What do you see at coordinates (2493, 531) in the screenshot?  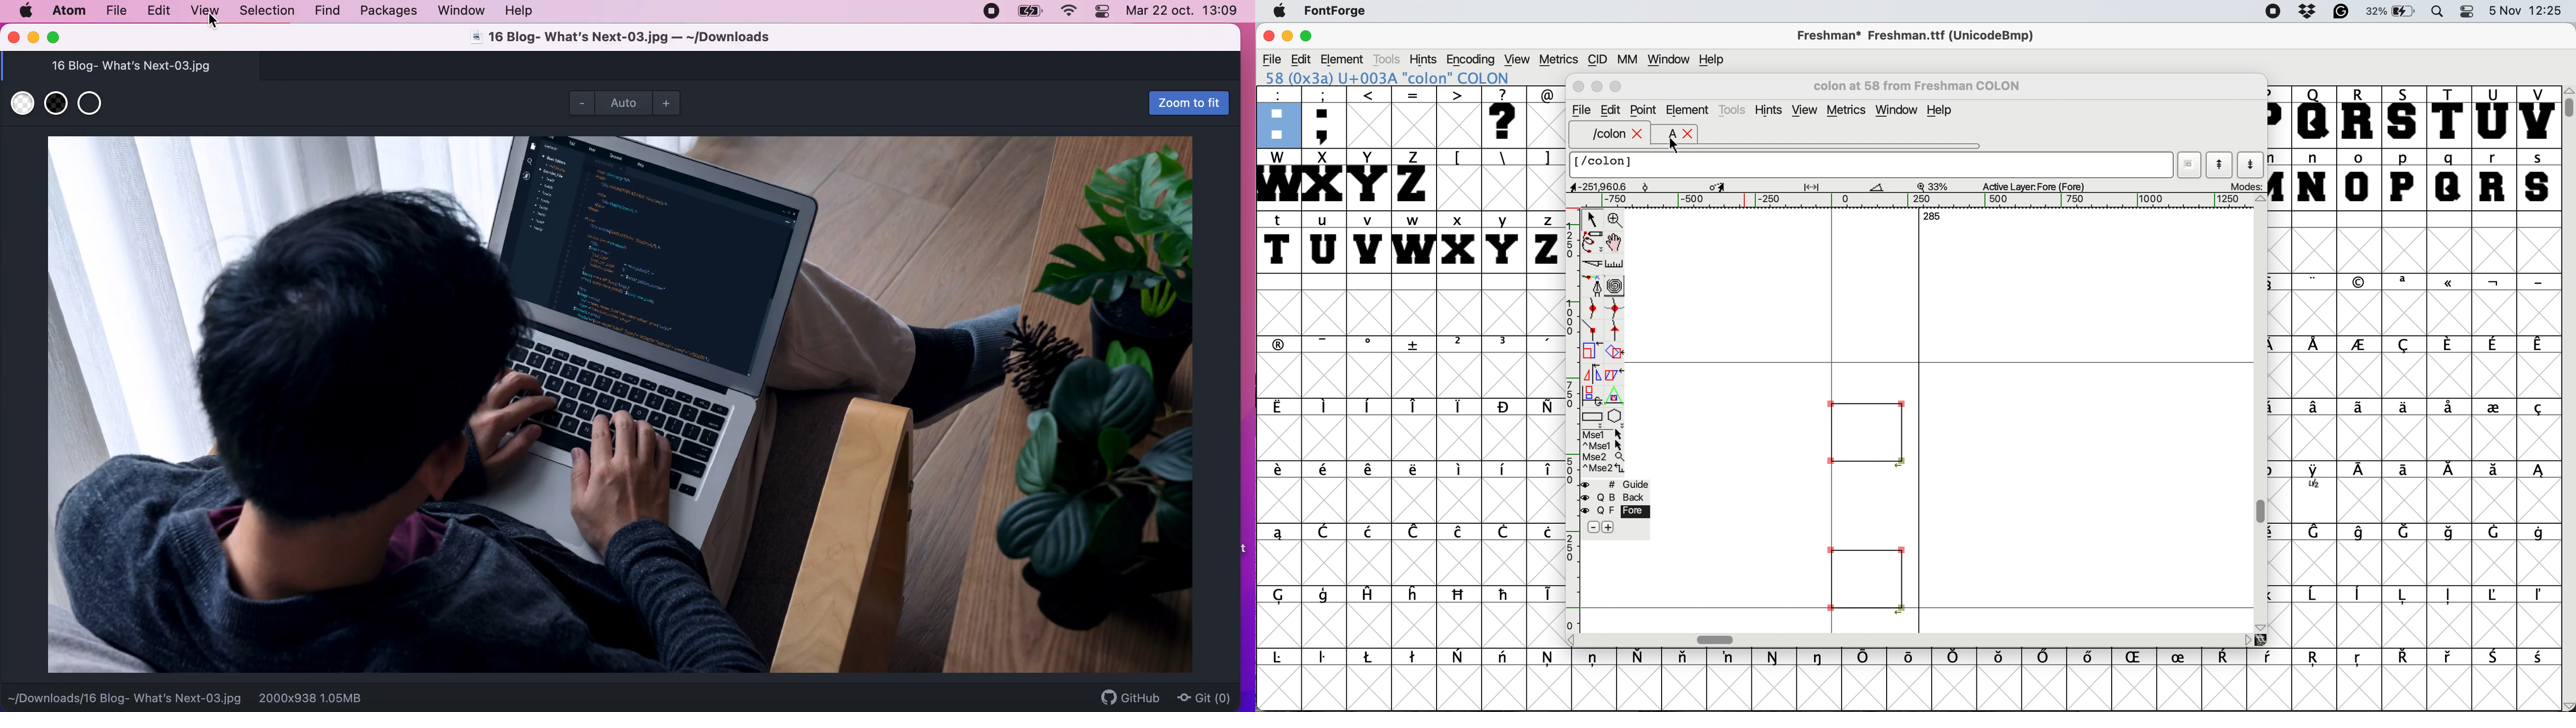 I see `symbol` at bounding box center [2493, 531].